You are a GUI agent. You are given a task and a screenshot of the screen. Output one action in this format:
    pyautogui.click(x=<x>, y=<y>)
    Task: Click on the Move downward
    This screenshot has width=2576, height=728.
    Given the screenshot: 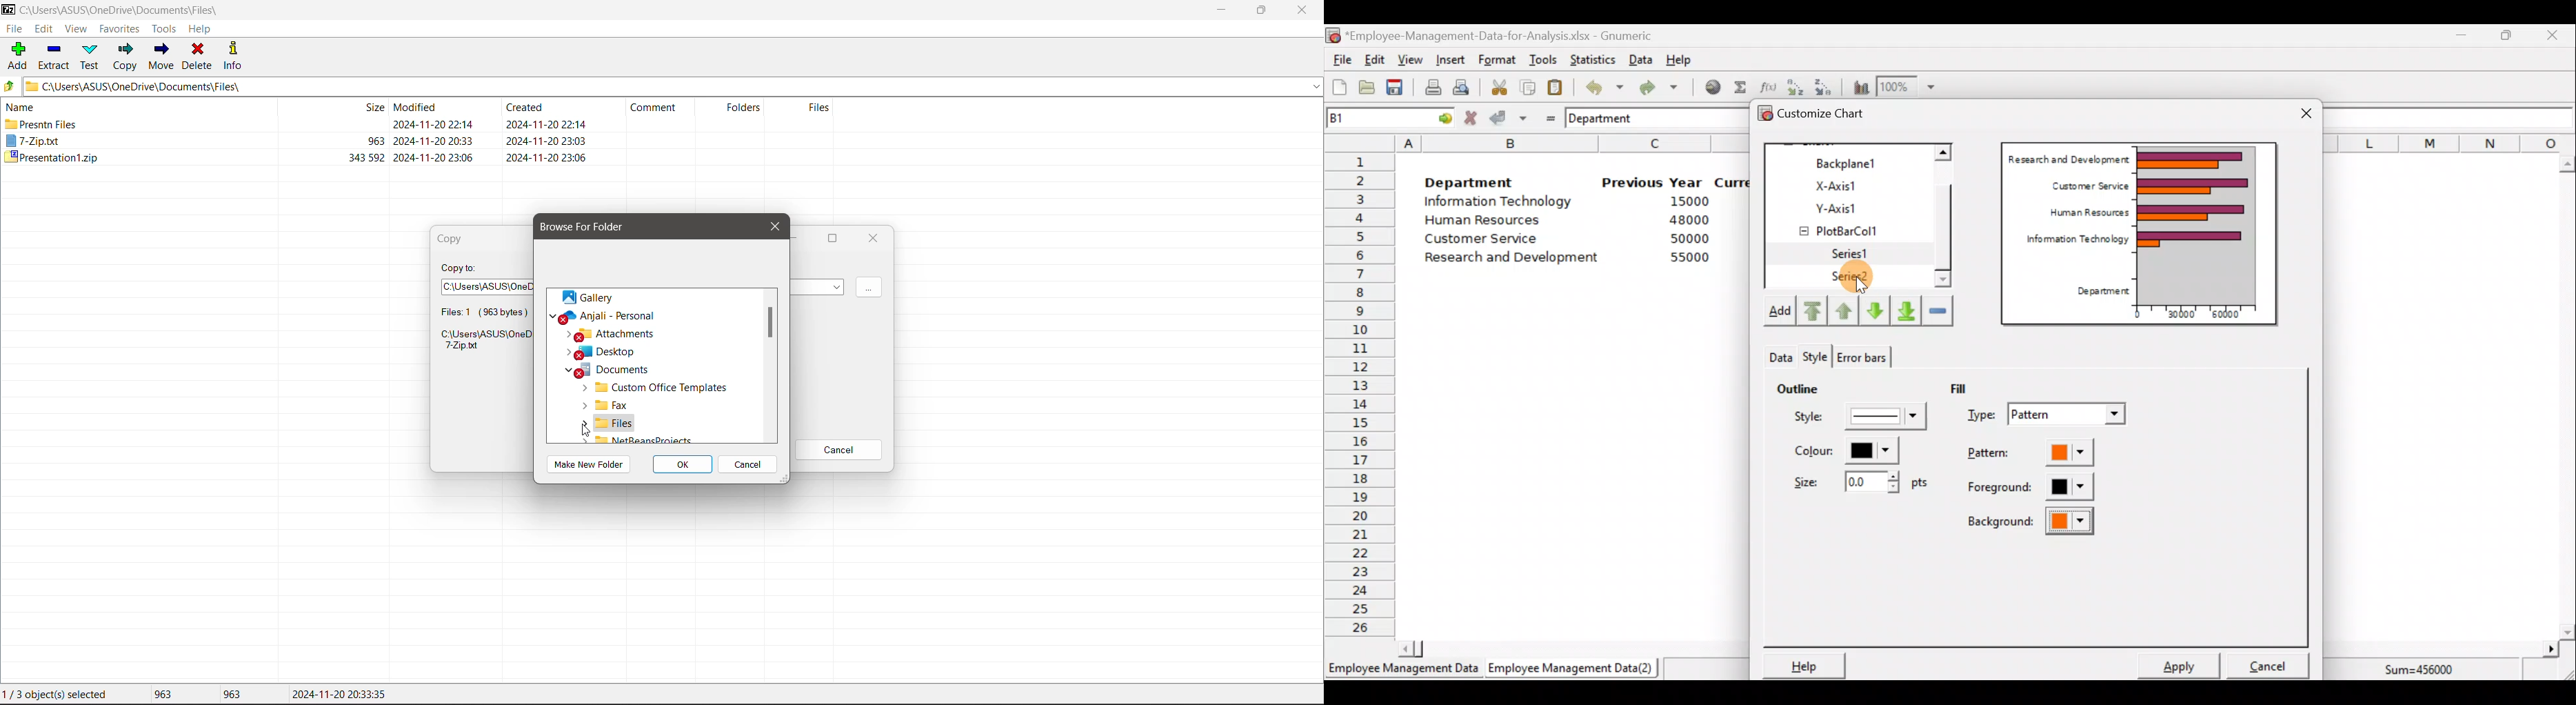 What is the action you would take?
    pyautogui.click(x=1907, y=309)
    